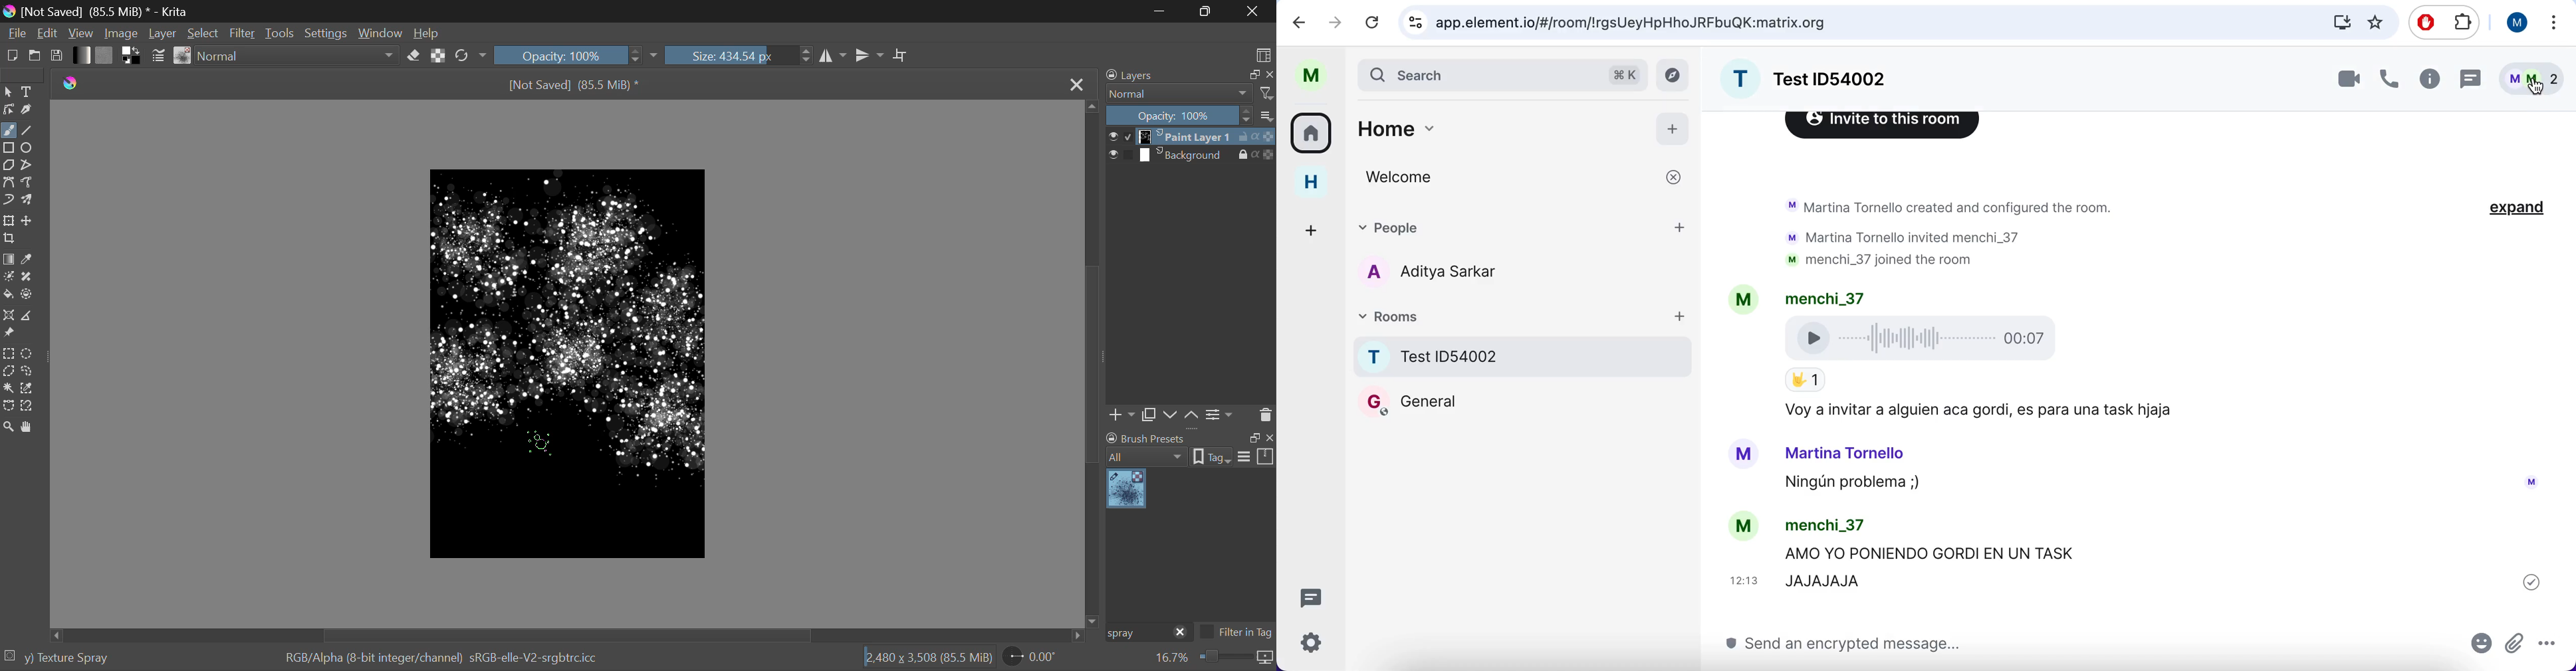  Describe the element at coordinates (1804, 377) in the screenshot. I see `Emoji` at that location.